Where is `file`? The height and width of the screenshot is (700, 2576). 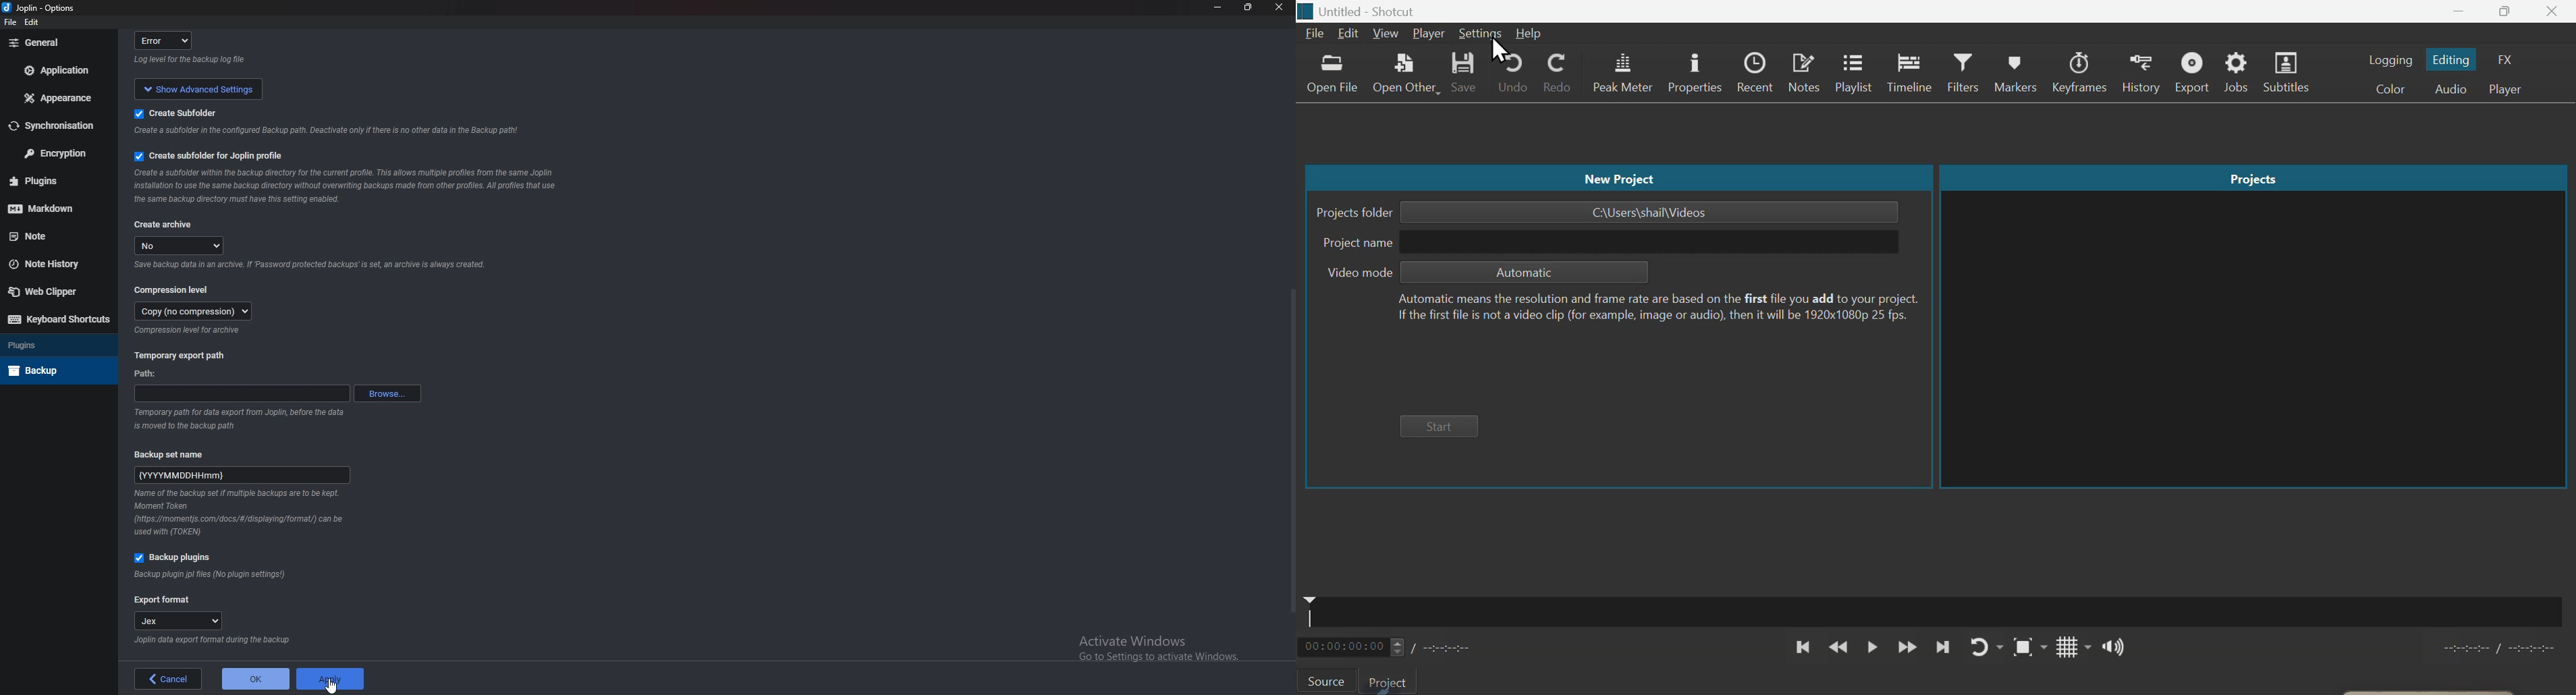
file is located at coordinates (11, 23).